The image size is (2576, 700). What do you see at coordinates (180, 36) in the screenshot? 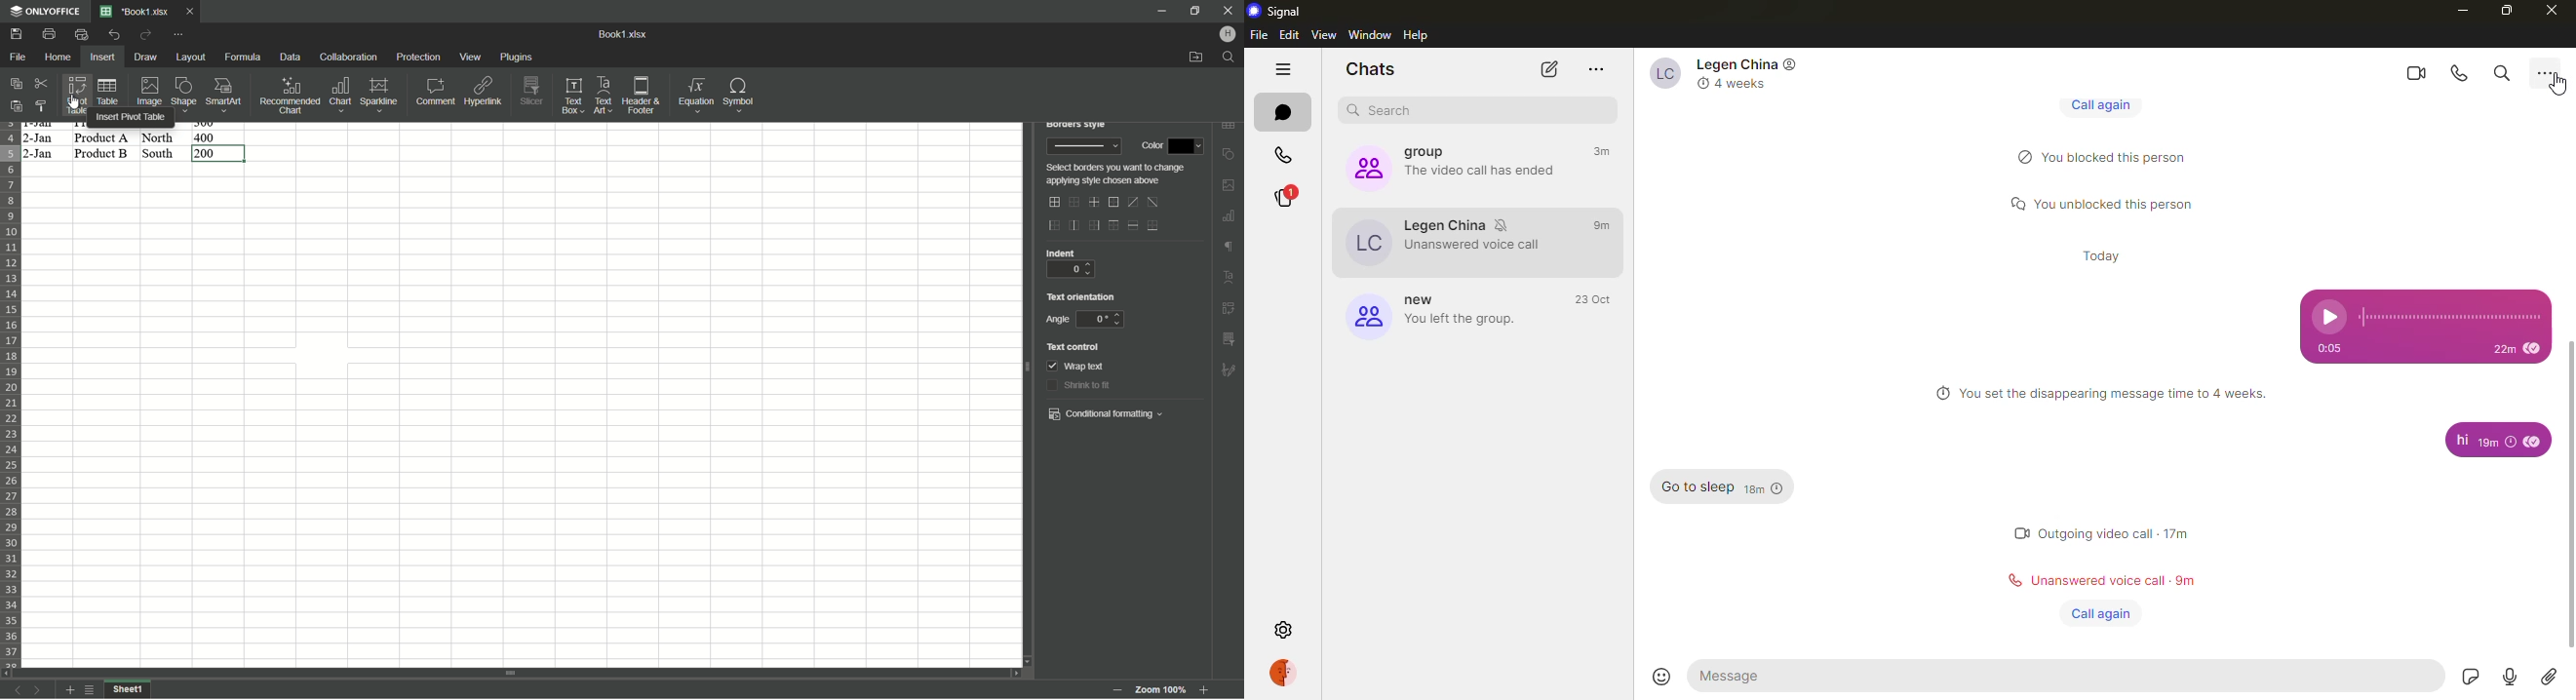
I see `customize quick access toolbar` at bounding box center [180, 36].